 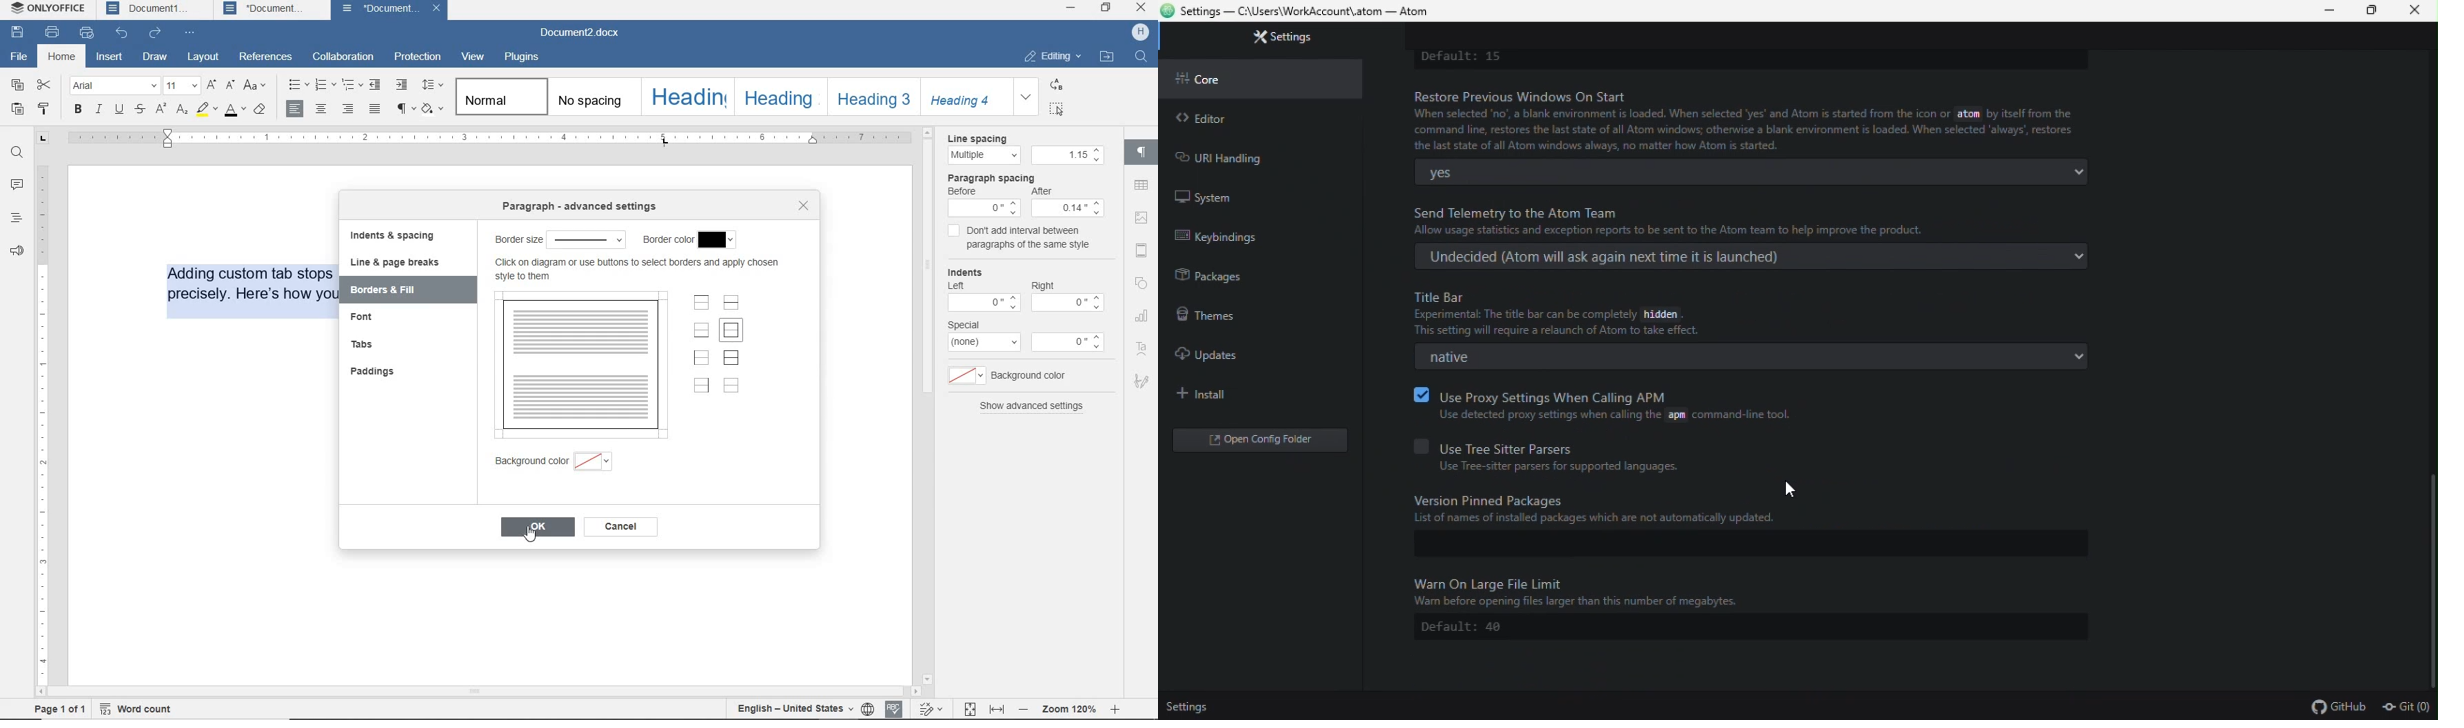 I want to click on set no borders, so click(x=732, y=386).